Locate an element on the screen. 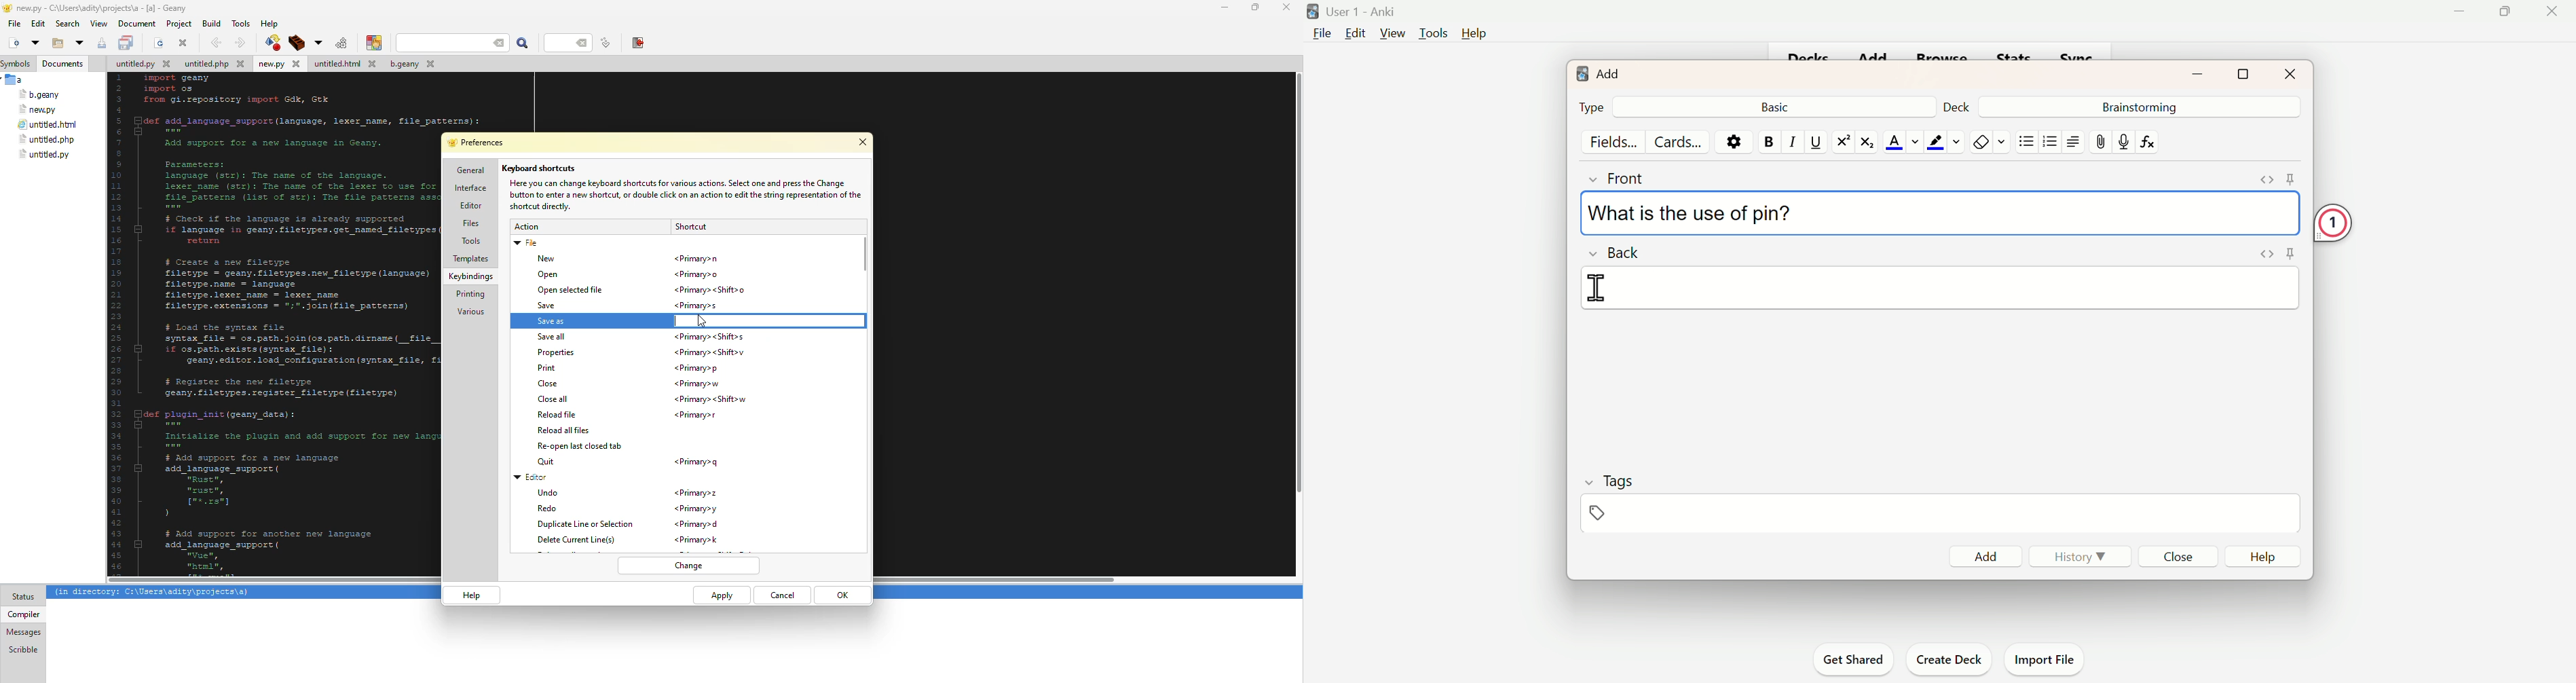  reload is located at coordinates (557, 415).